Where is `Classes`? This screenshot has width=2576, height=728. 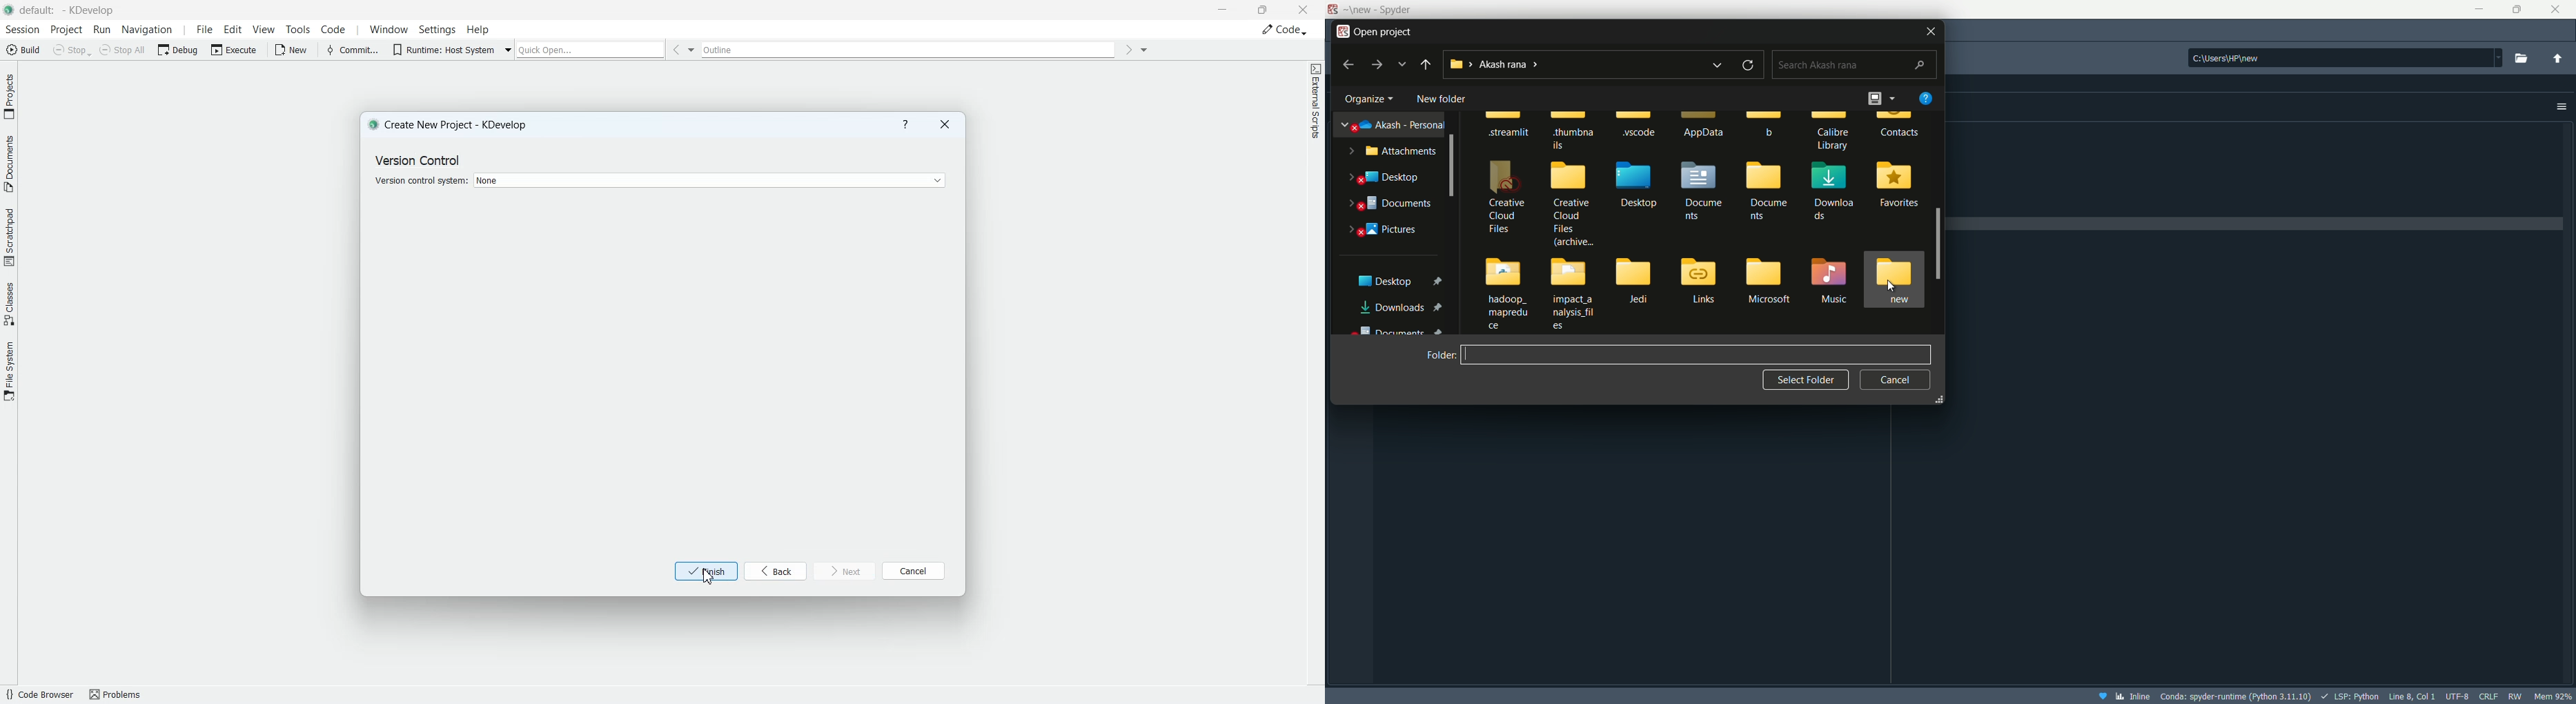
Classes is located at coordinates (10, 303).